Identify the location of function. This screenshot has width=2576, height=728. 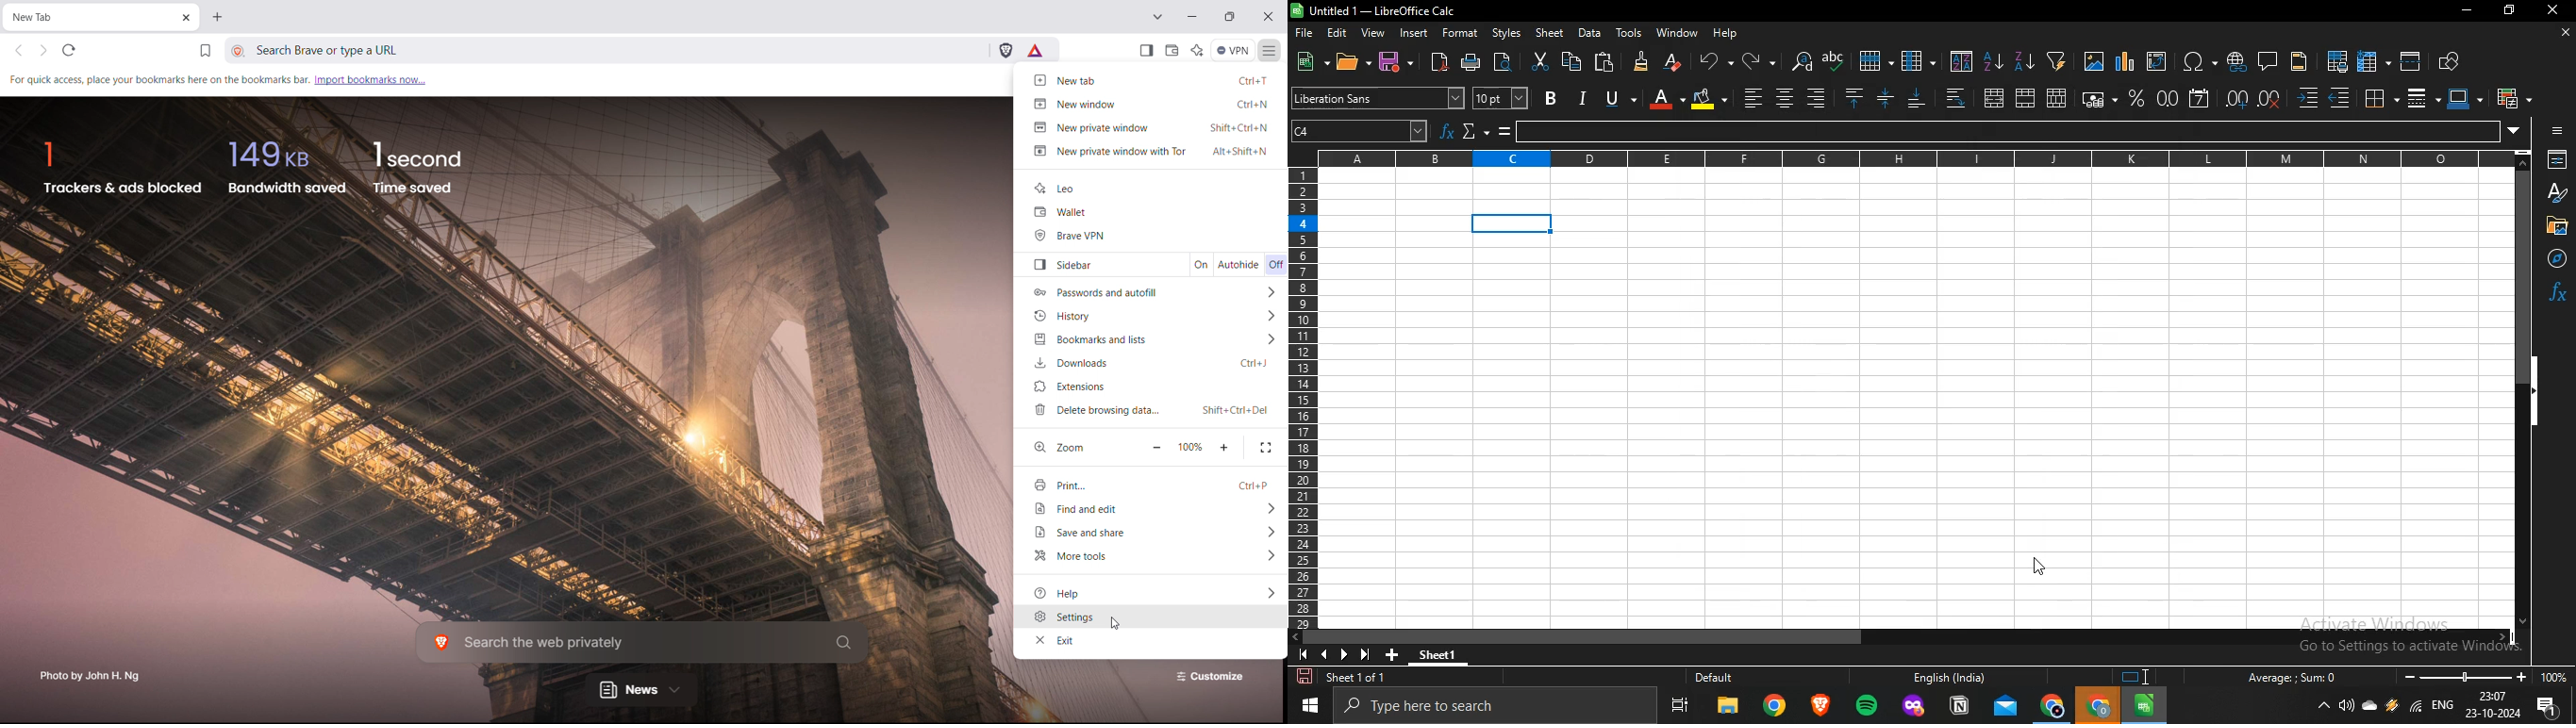
(2557, 291).